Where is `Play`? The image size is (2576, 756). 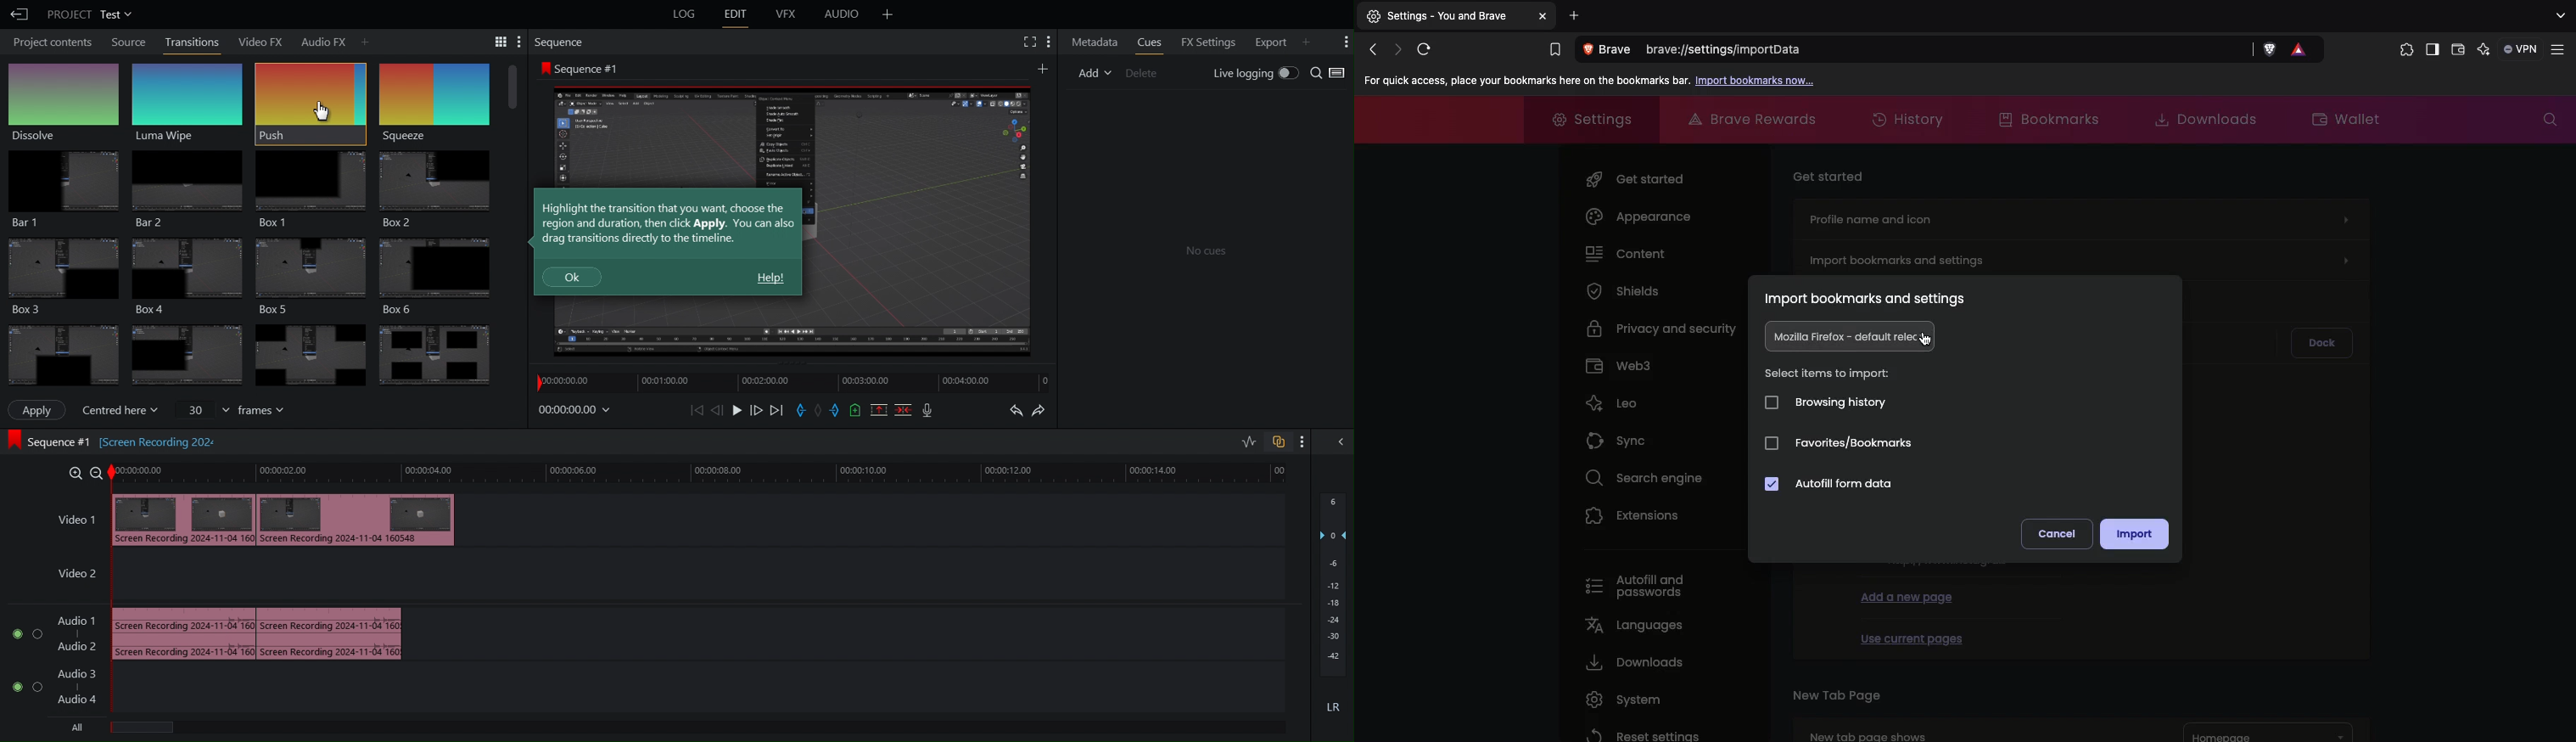
Play is located at coordinates (737, 411).